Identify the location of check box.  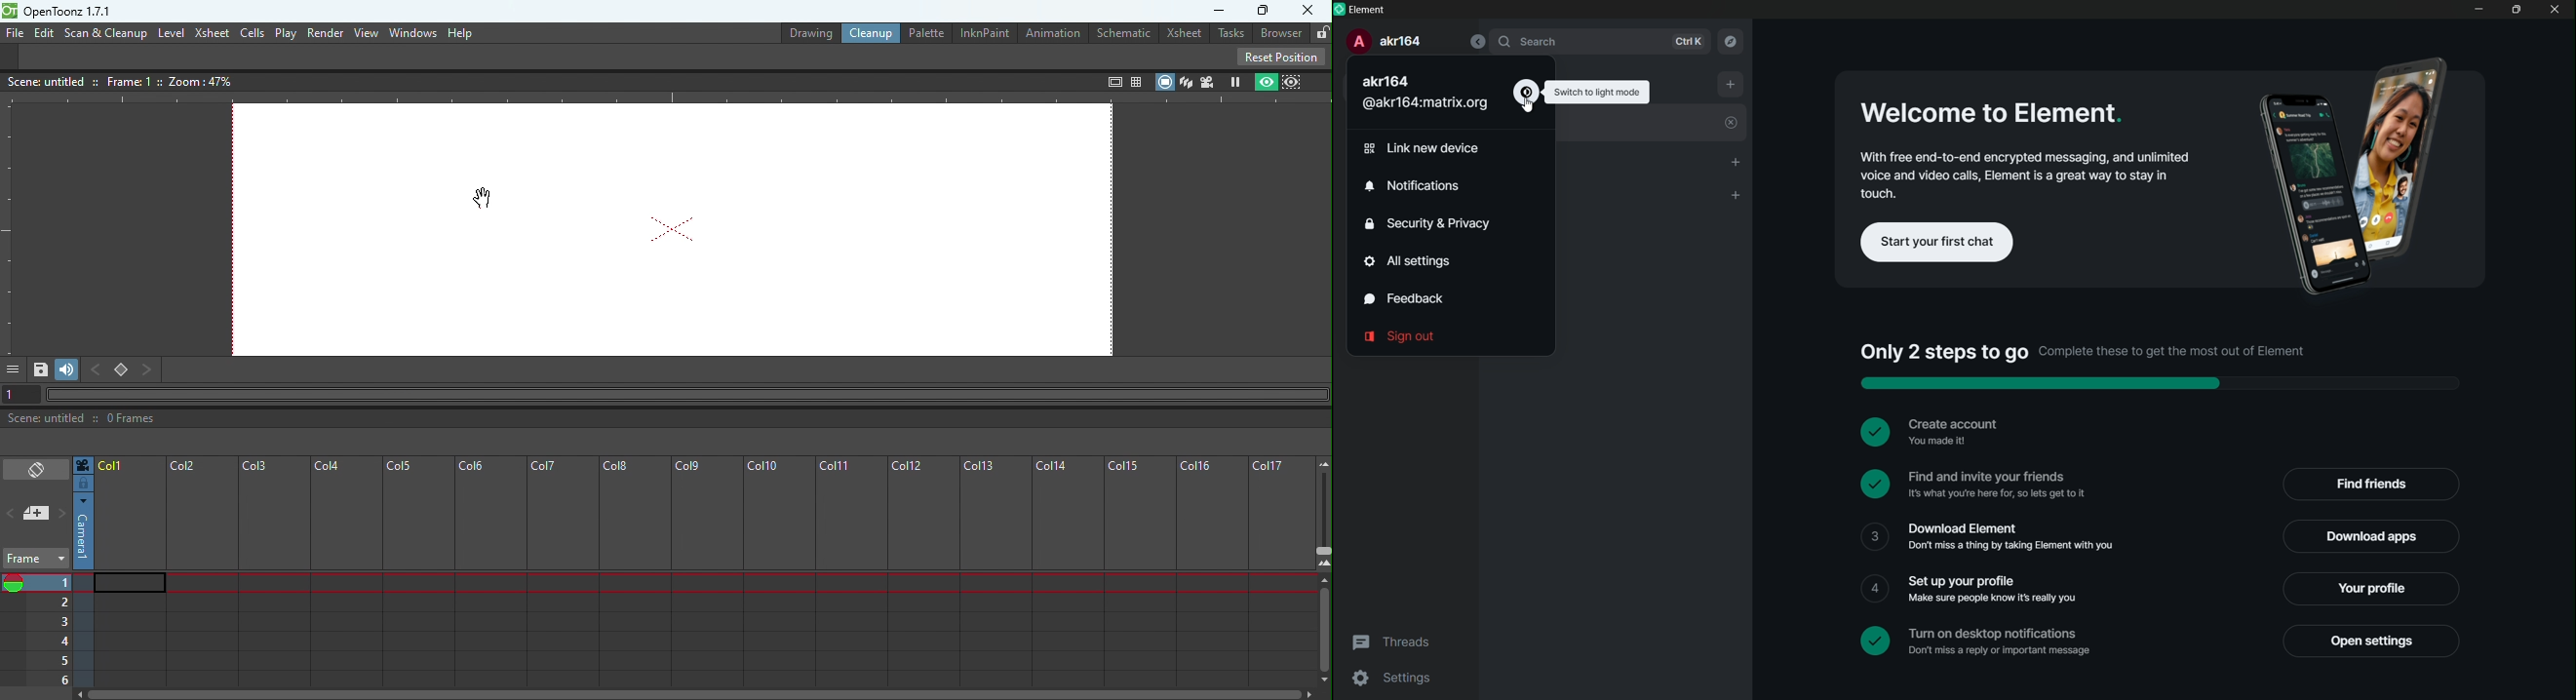
(1872, 537).